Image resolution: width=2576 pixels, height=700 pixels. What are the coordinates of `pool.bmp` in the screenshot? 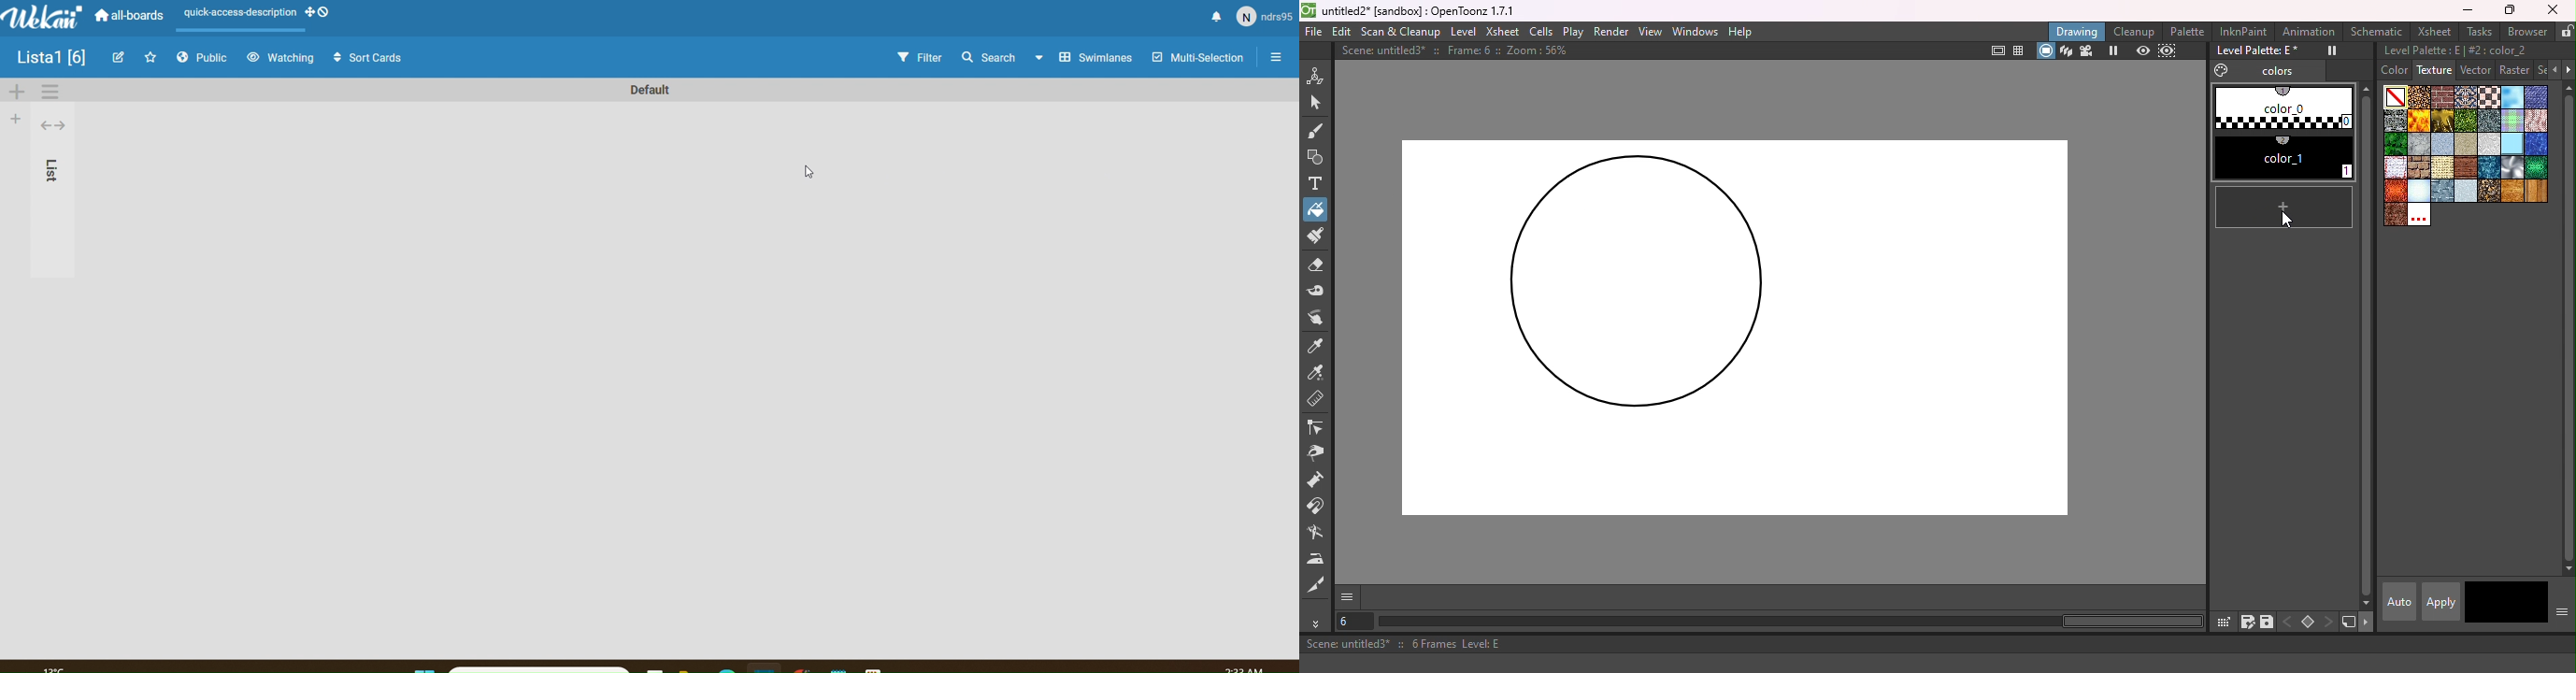 It's located at (2536, 144).